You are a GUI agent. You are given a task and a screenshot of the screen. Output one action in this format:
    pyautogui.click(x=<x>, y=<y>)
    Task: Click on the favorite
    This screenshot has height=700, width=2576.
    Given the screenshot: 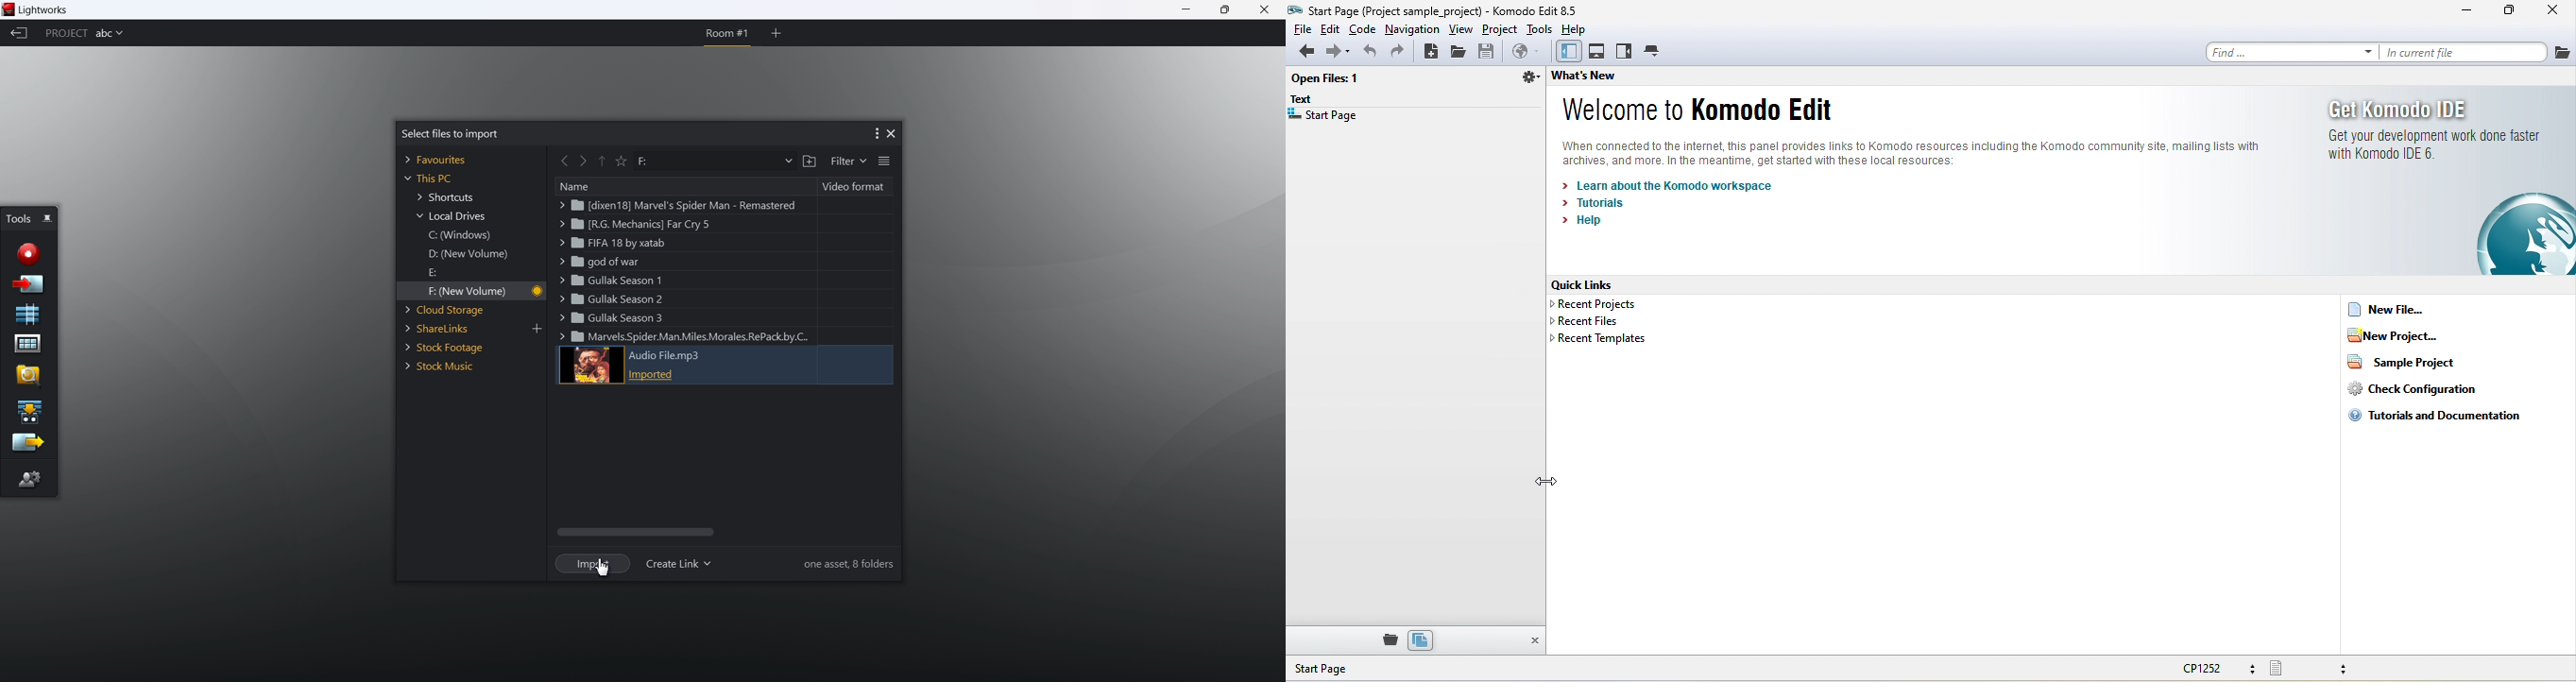 What is the action you would take?
    pyautogui.click(x=620, y=162)
    